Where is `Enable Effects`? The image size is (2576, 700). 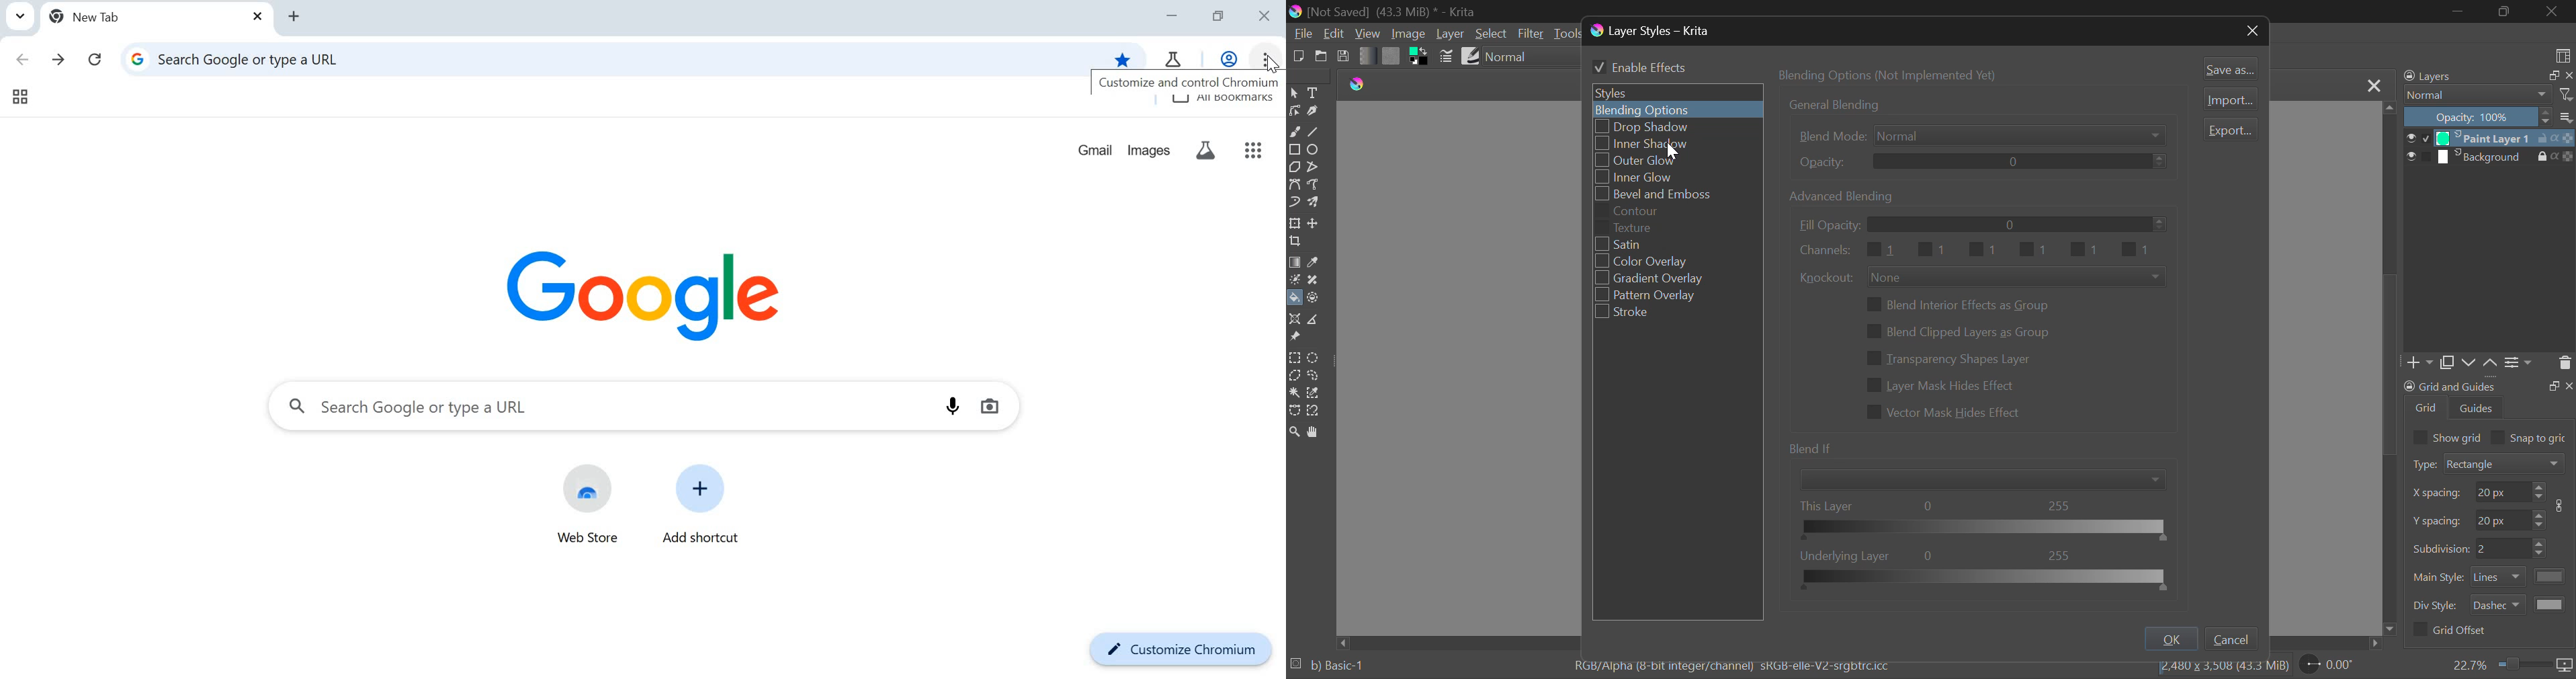
Enable Effects is located at coordinates (1649, 67).